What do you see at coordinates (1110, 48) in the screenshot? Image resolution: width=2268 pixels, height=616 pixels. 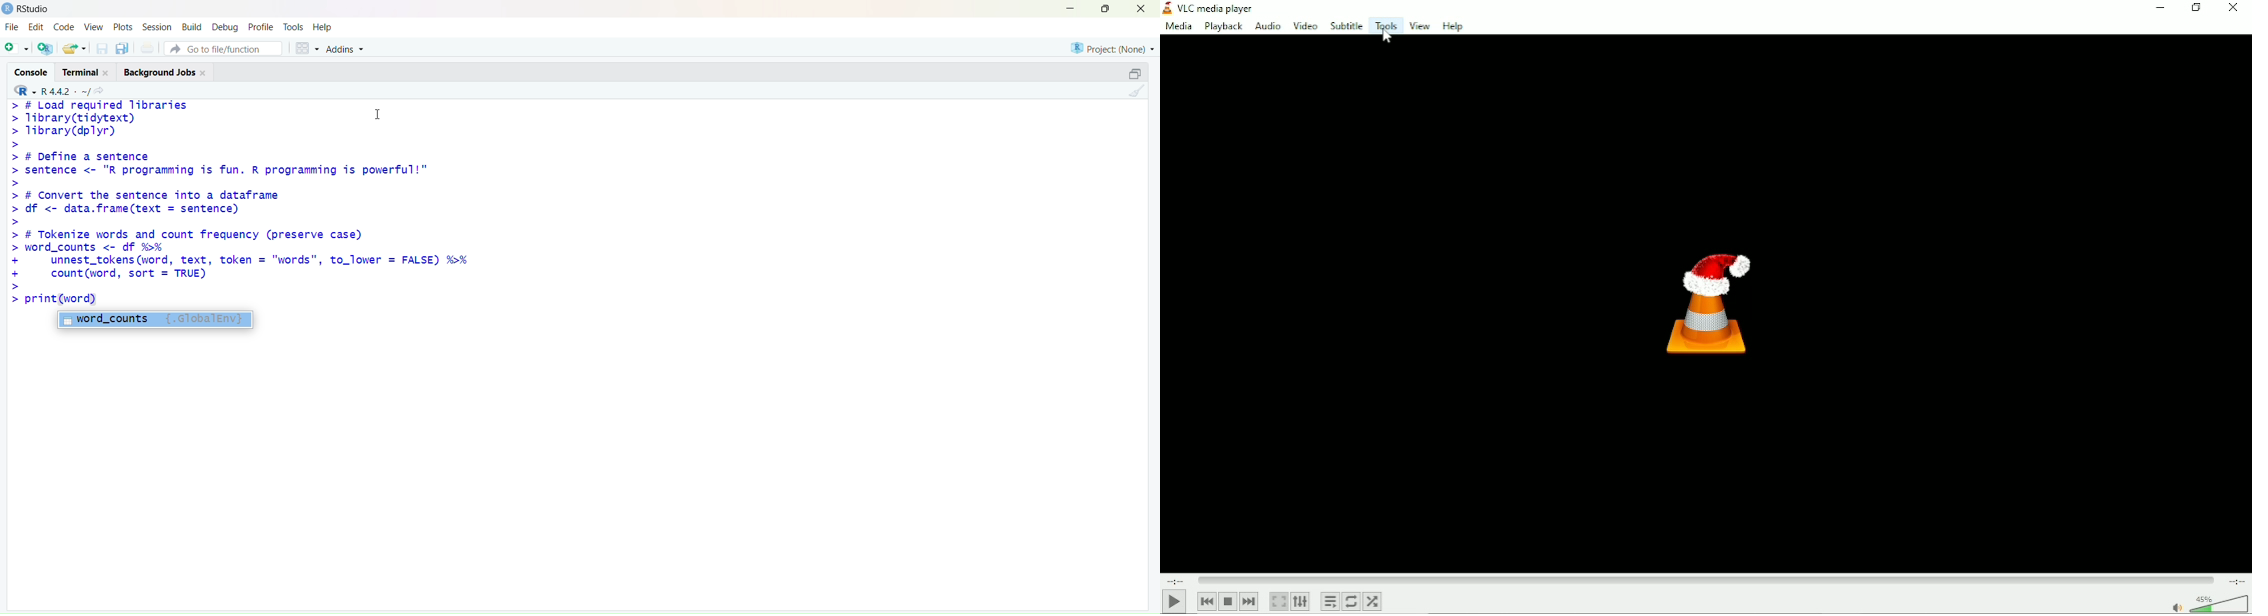 I see `project(None)` at bounding box center [1110, 48].